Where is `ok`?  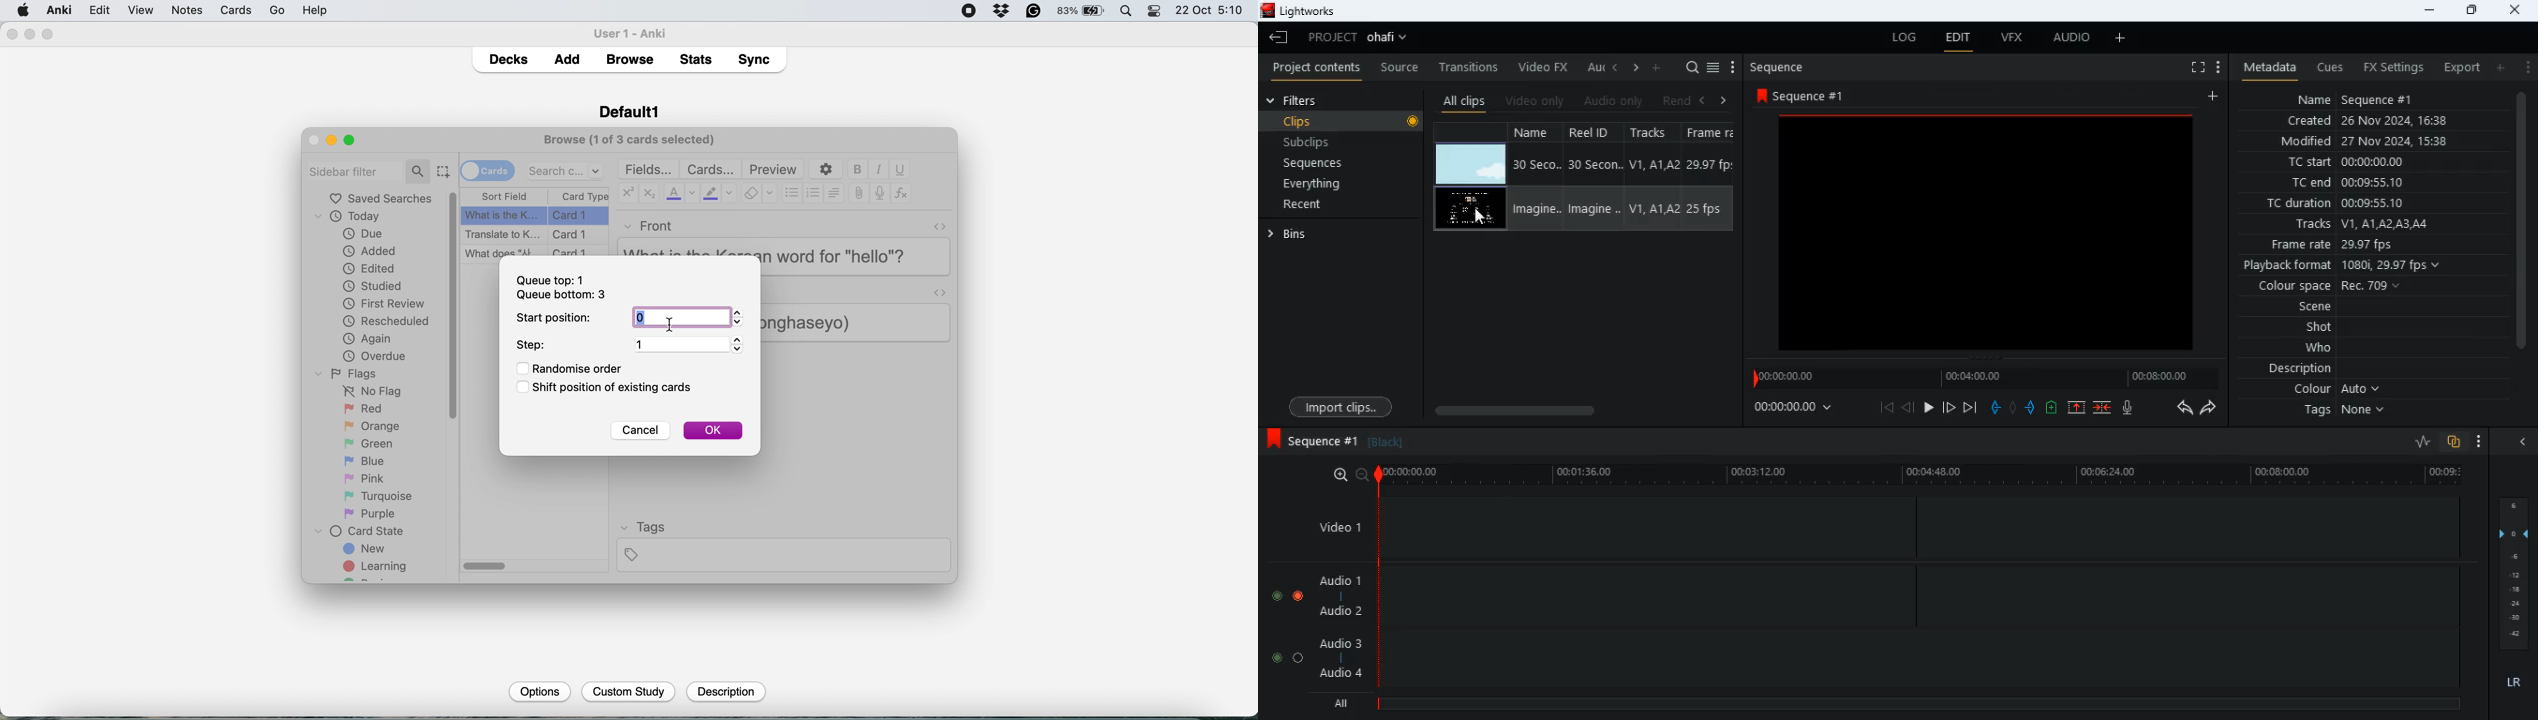
ok is located at coordinates (713, 430).